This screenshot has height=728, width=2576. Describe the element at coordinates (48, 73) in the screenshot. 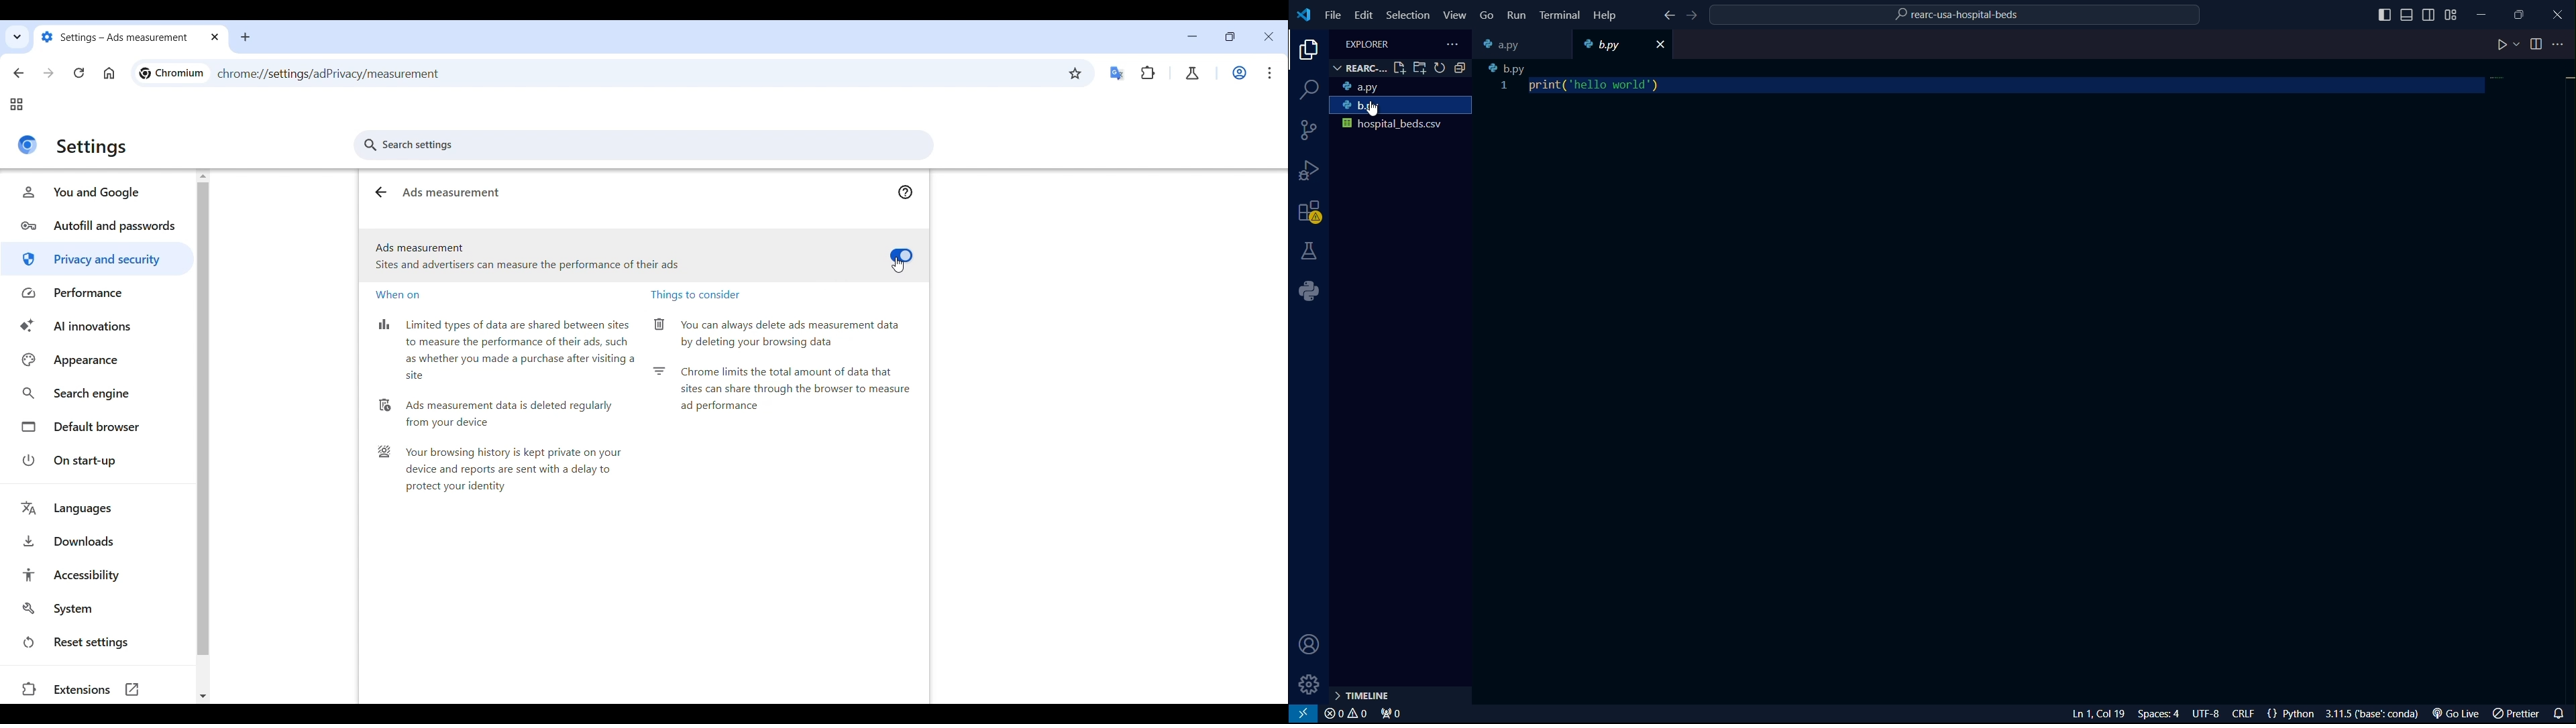

I see `Go forward` at that location.